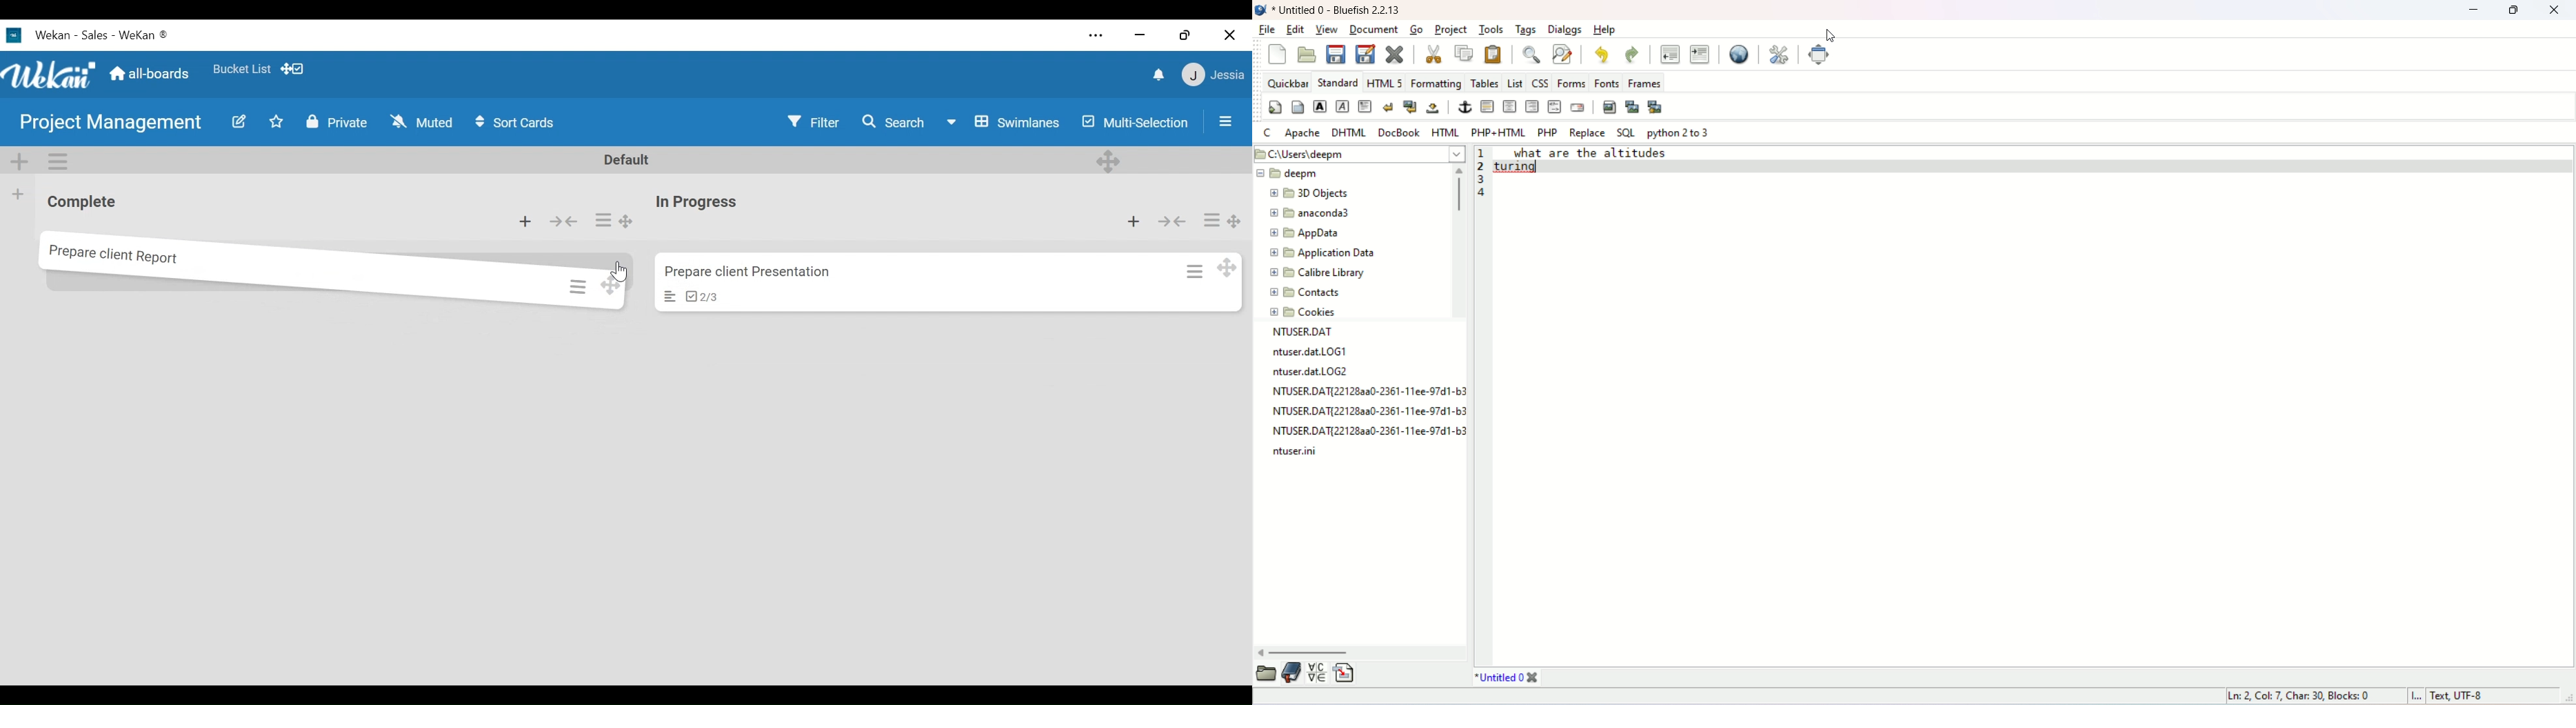 The image size is (2576, 728). I want to click on dekstop drag bar, so click(298, 69).